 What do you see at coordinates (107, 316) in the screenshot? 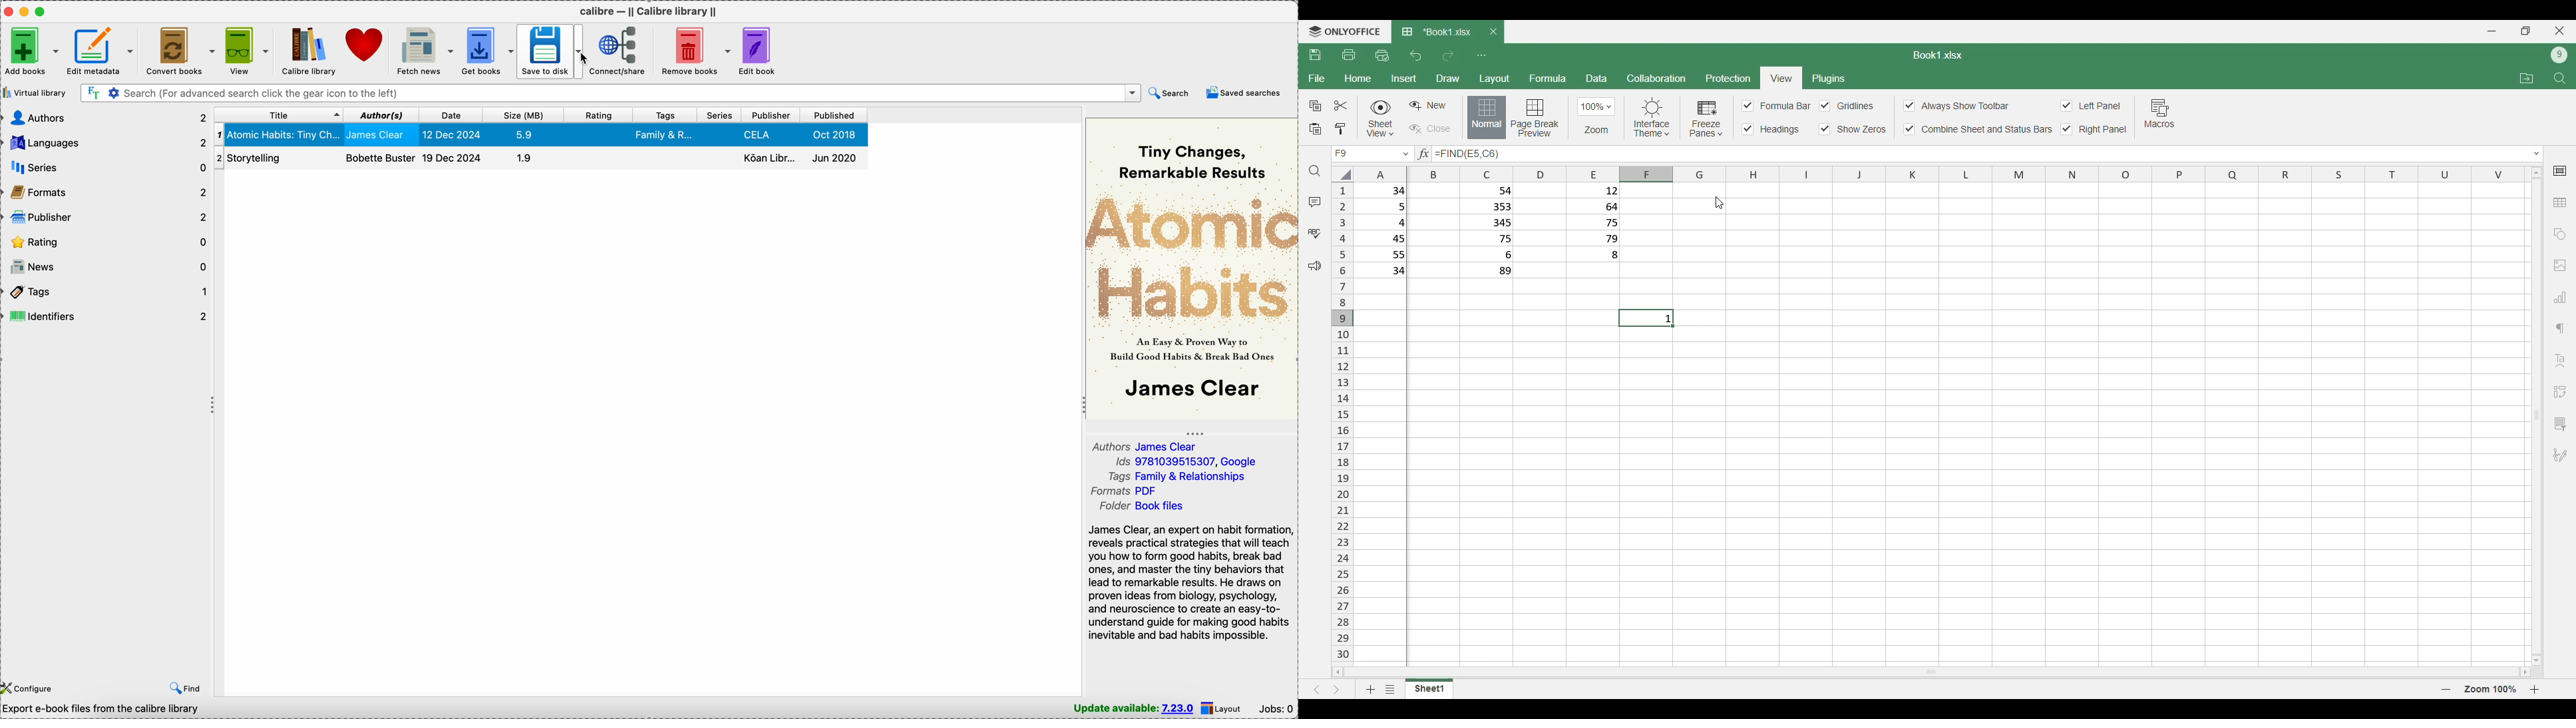
I see `identifiers` at bounding box center [107, 316].